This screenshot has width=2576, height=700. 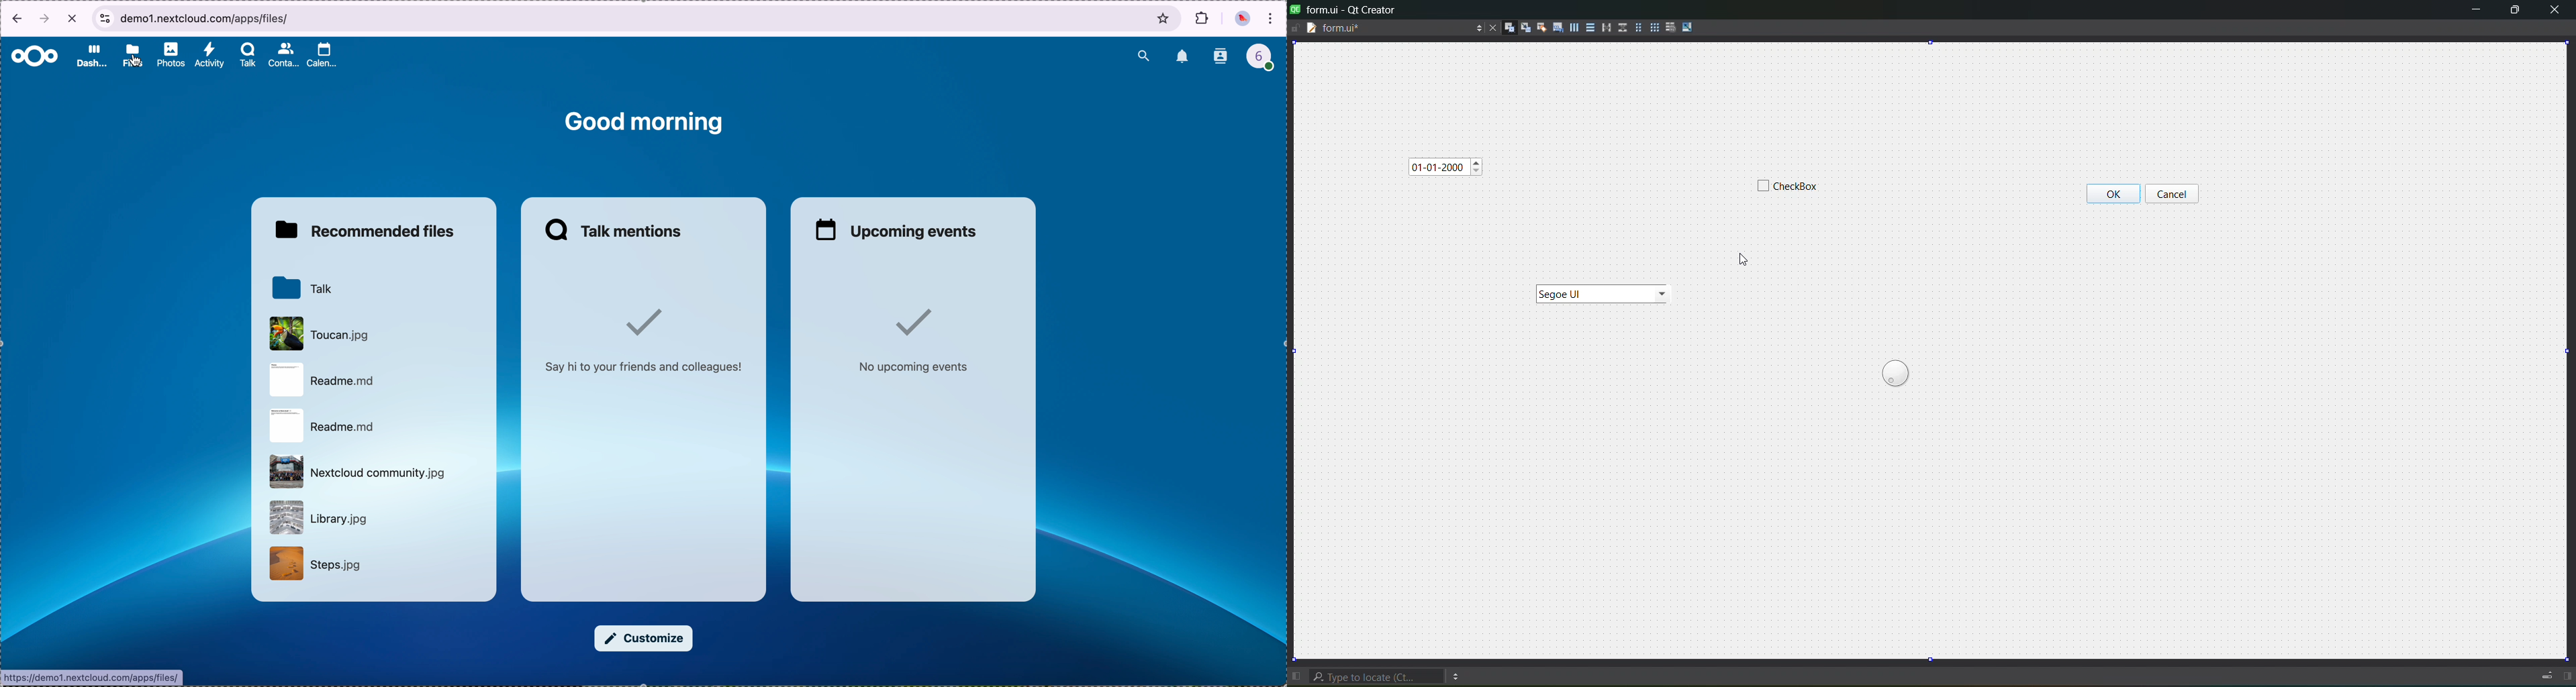 What do you see at coordinates (1266, 59) in the screenshot?
I see `profile` at bounding box center [1266, 59].